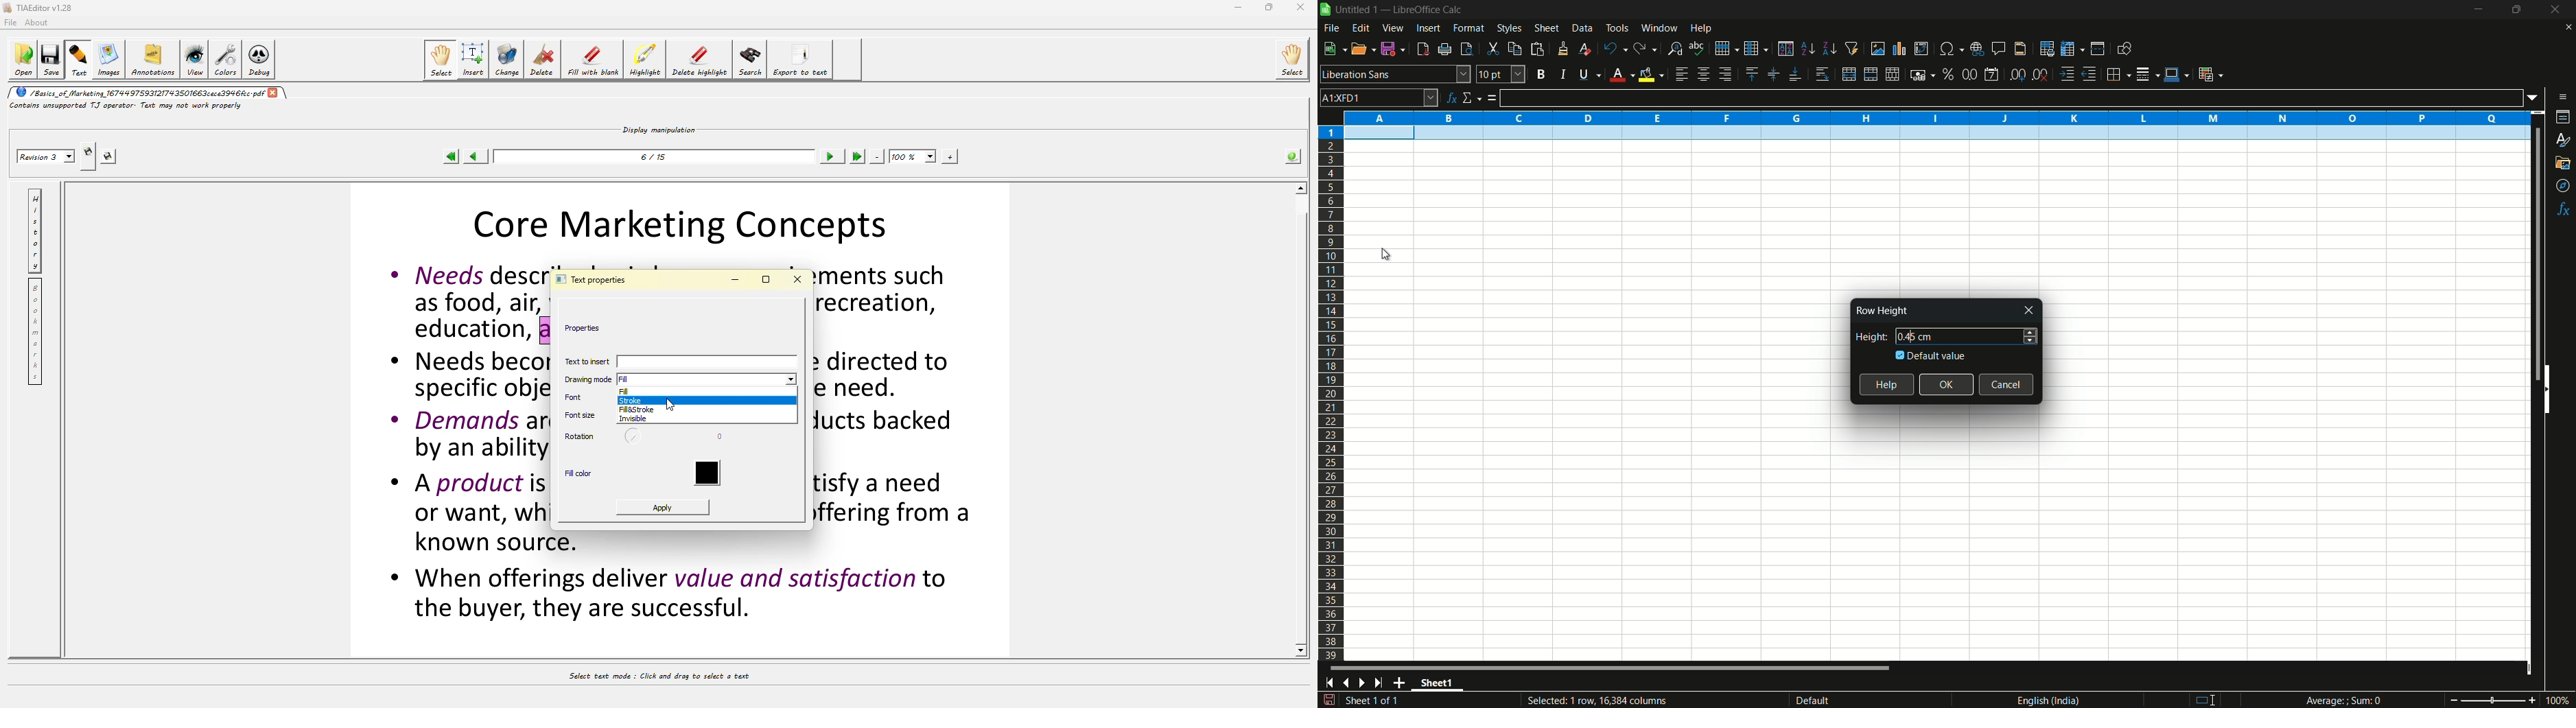 The height and width of the screenshot is (728, 2576). I want to click on height, so click(1868, 337).